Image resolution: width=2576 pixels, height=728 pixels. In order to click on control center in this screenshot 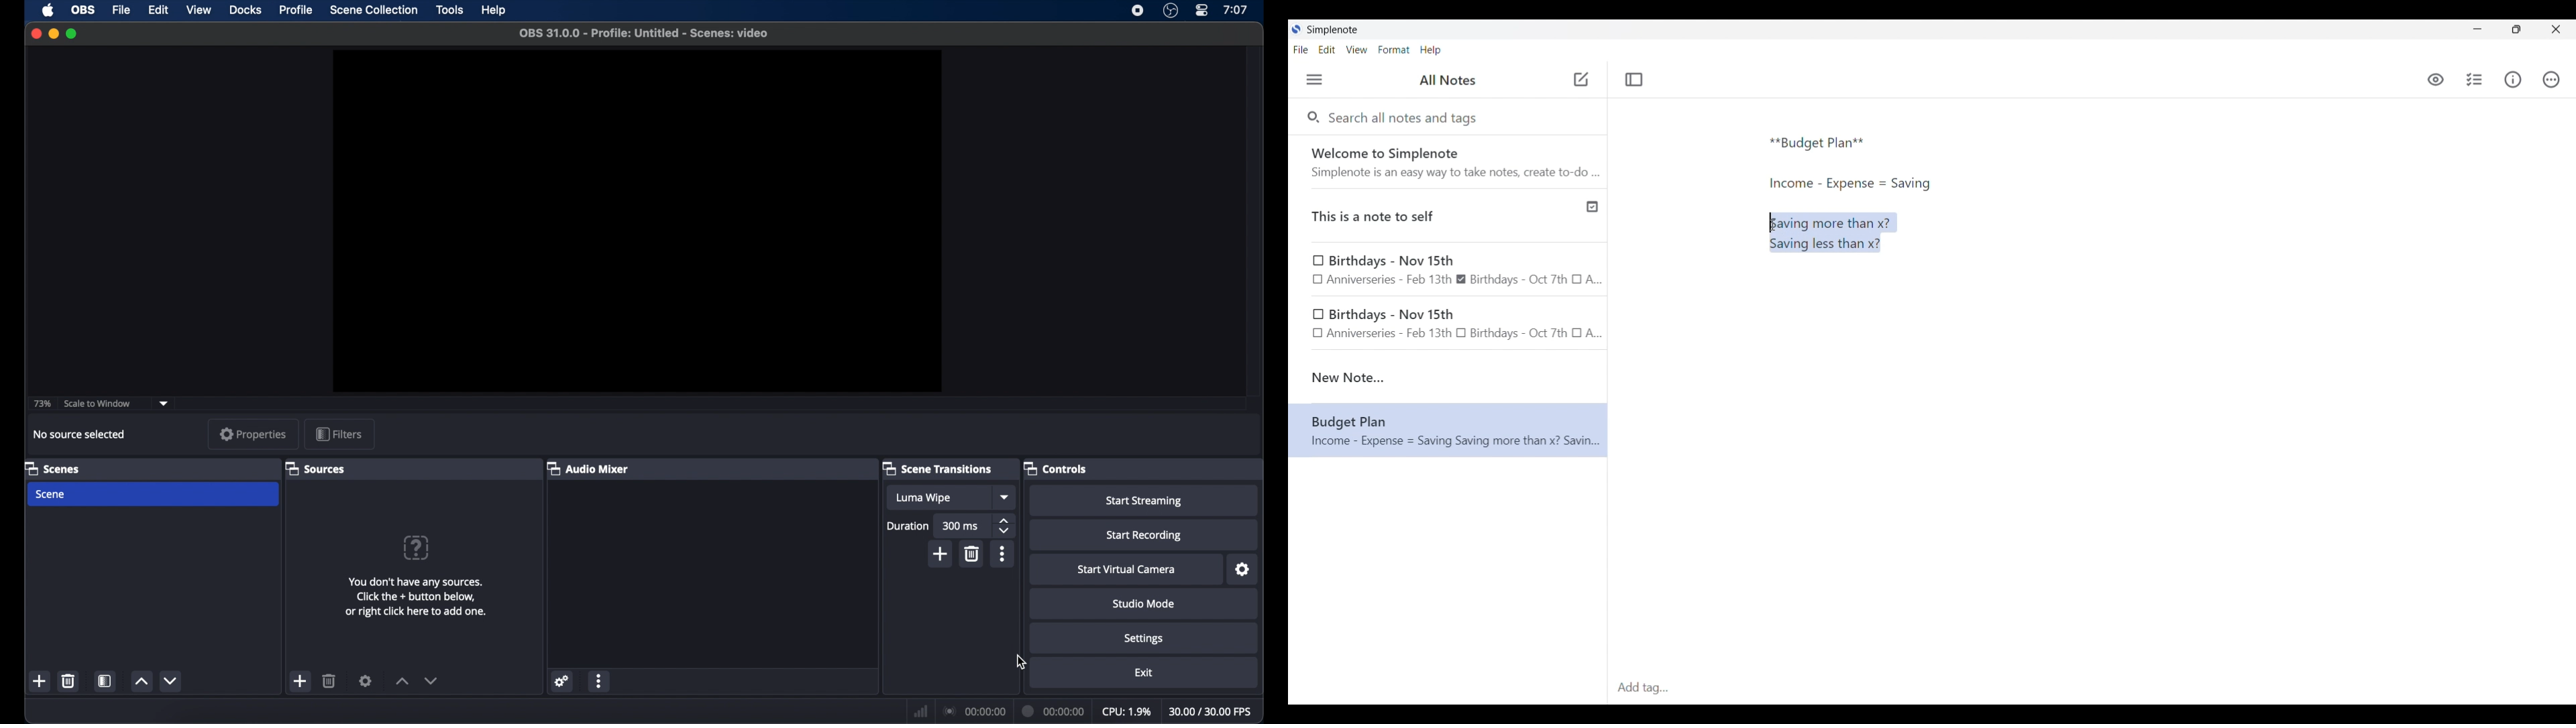, I will do `click(1201, 10)`.